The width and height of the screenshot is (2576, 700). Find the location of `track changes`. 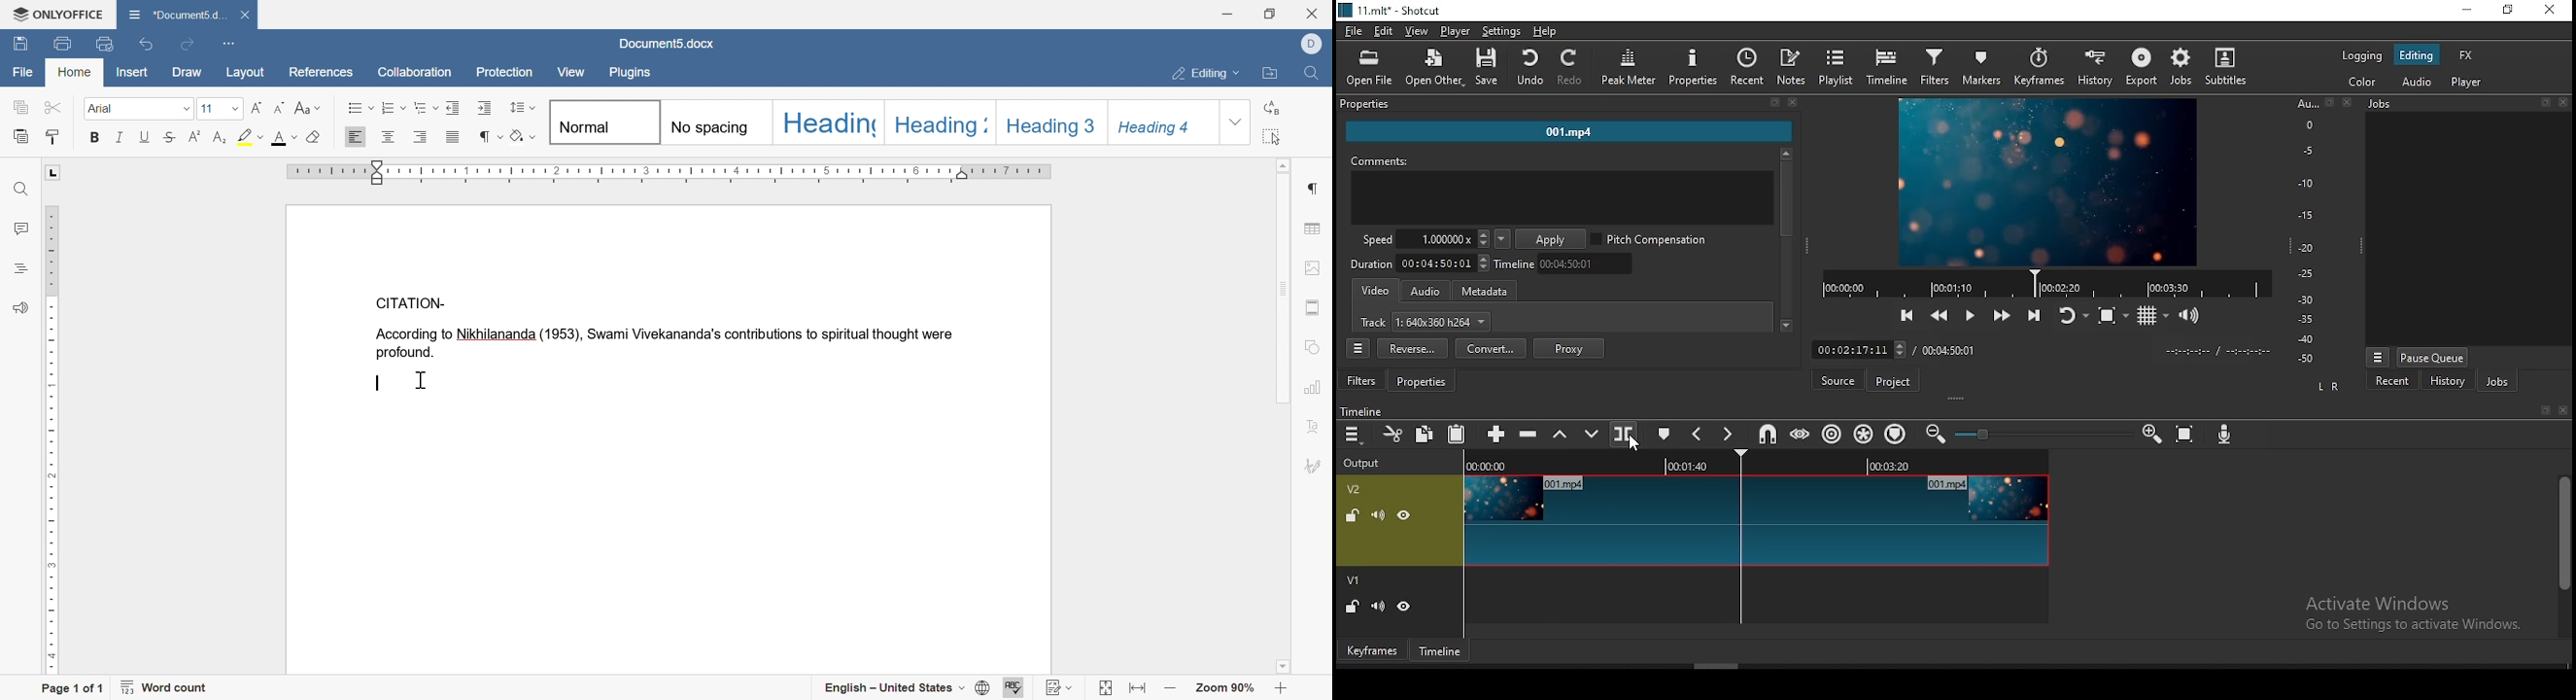

track changes is located at coordinates (1060, 685).